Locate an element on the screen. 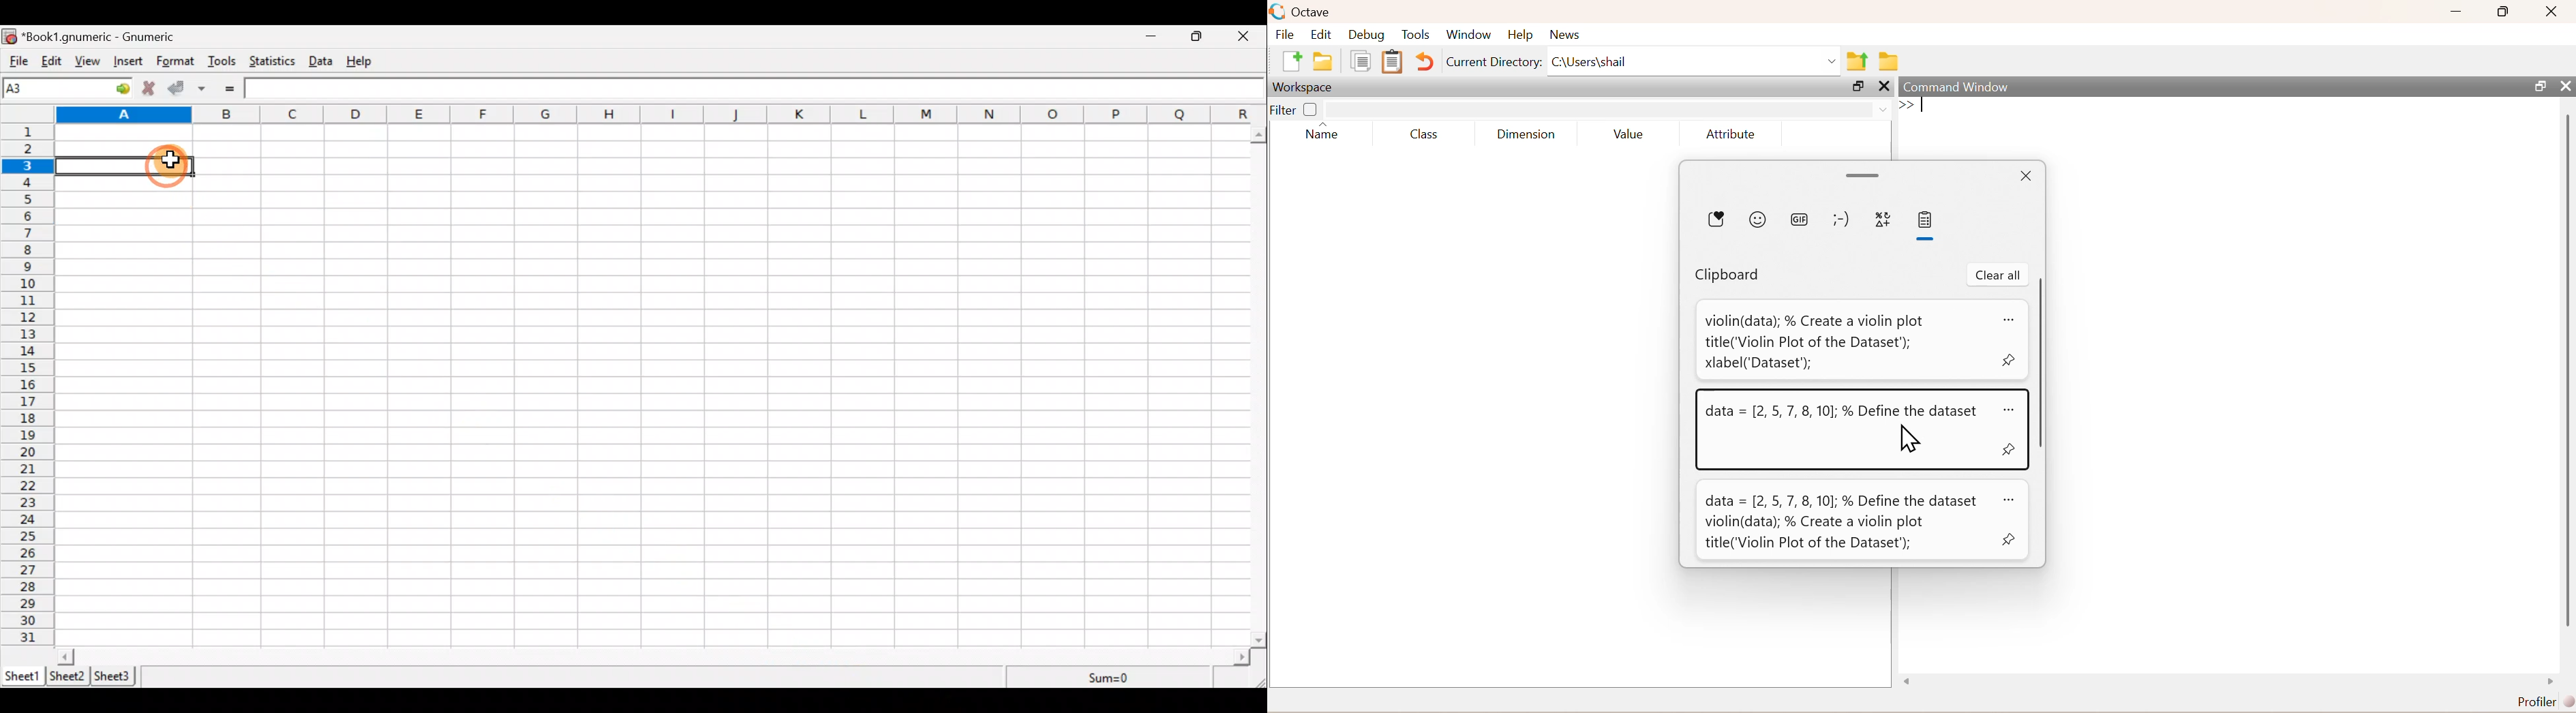 The width and height of the screenshot is (2576, 728). Current Directory: is located at coordinates (1494, 63).